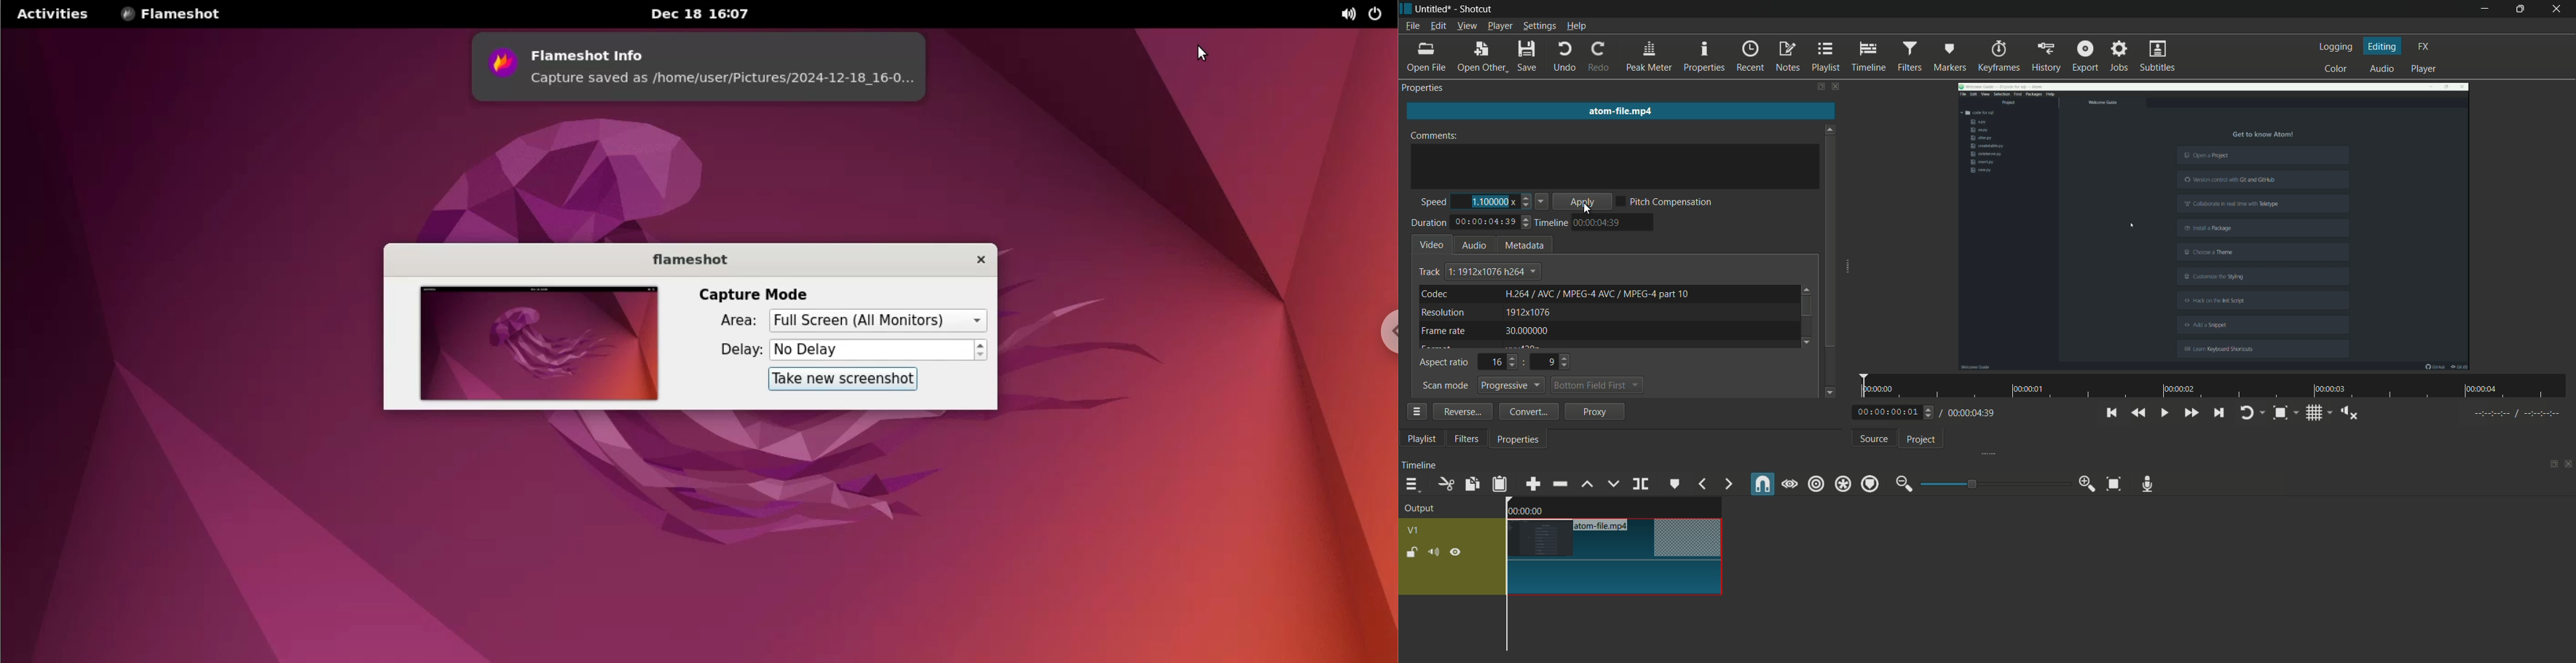  I want to click on adjust, so click(1527, 225).